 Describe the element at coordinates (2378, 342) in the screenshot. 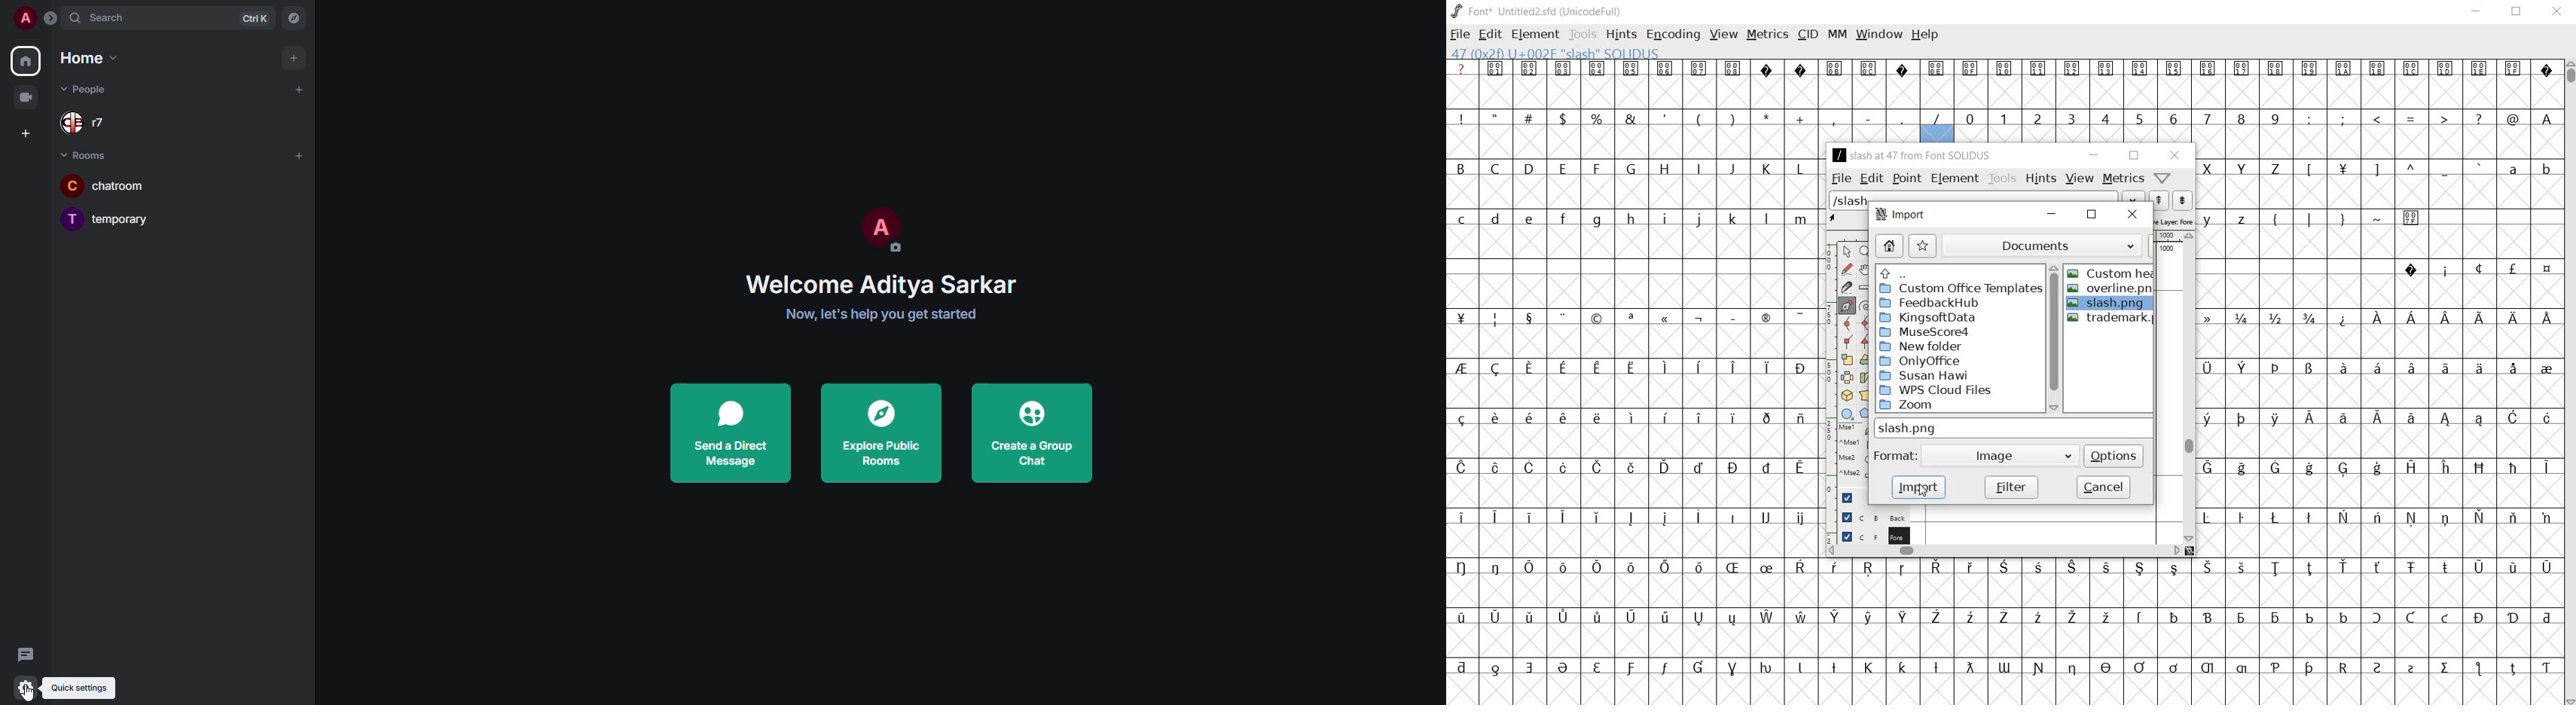

I see `empty cells` at that location.